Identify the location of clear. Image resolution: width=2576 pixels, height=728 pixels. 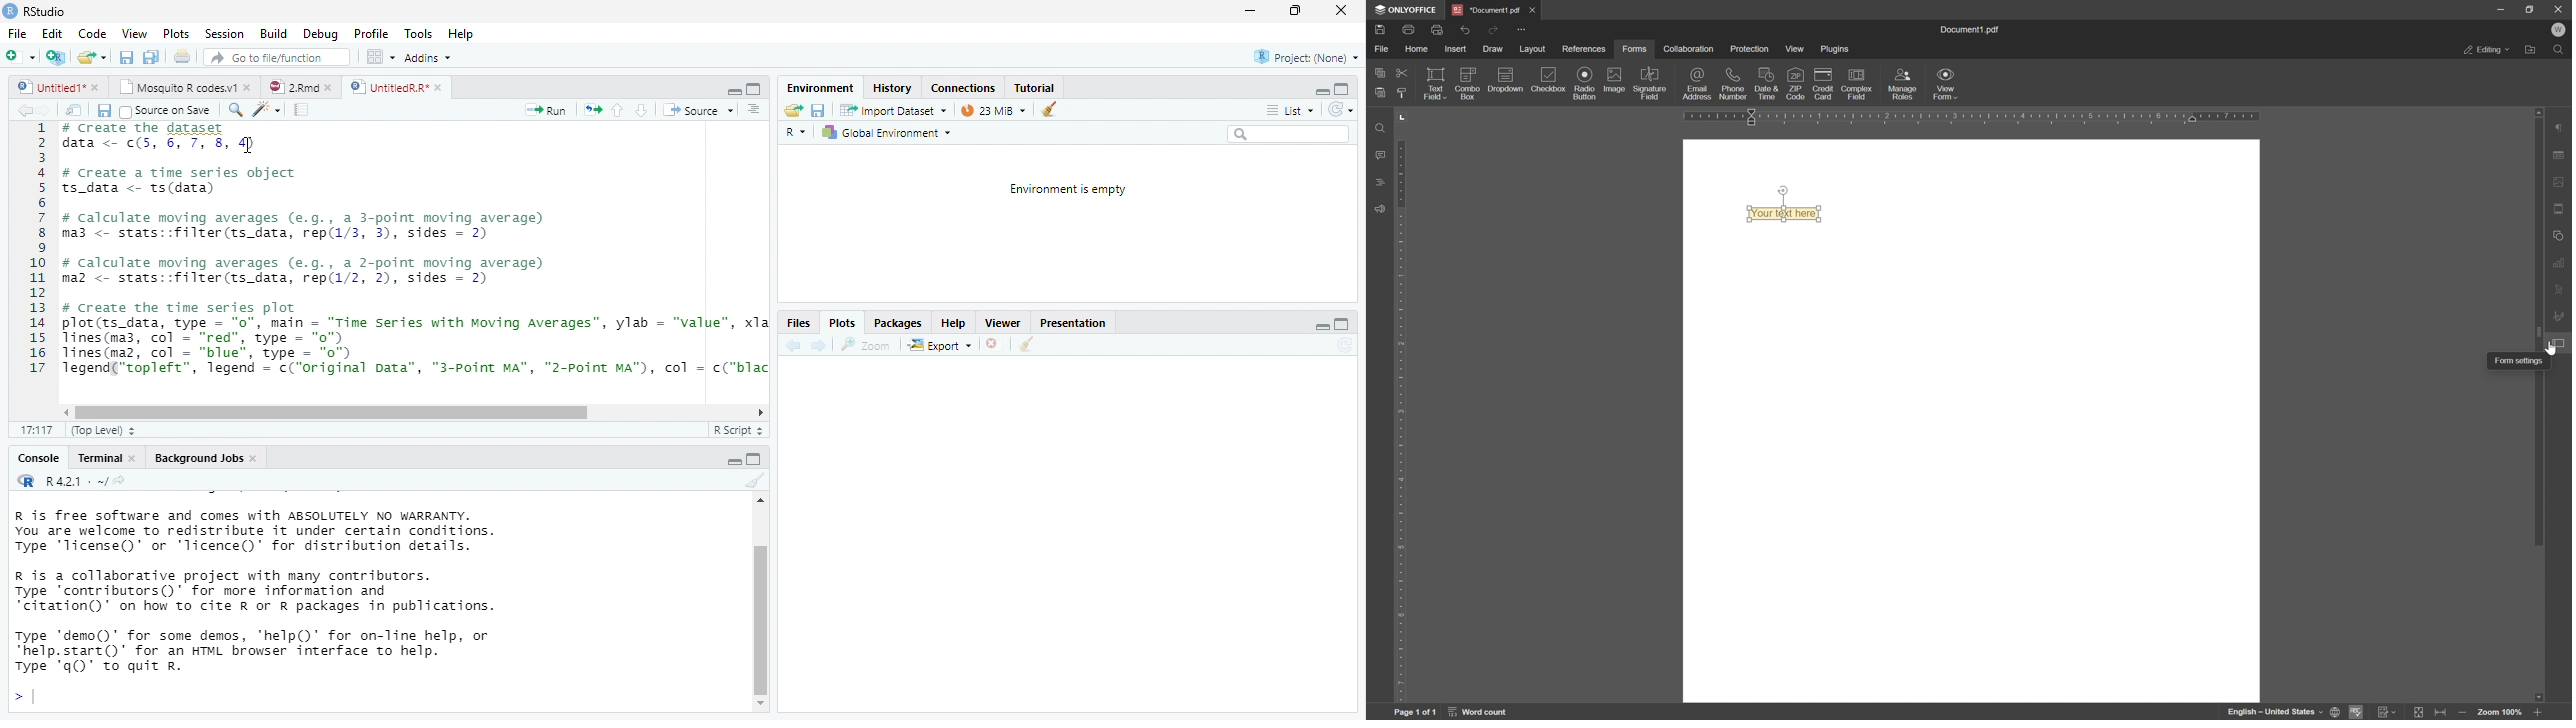
(753, 481).